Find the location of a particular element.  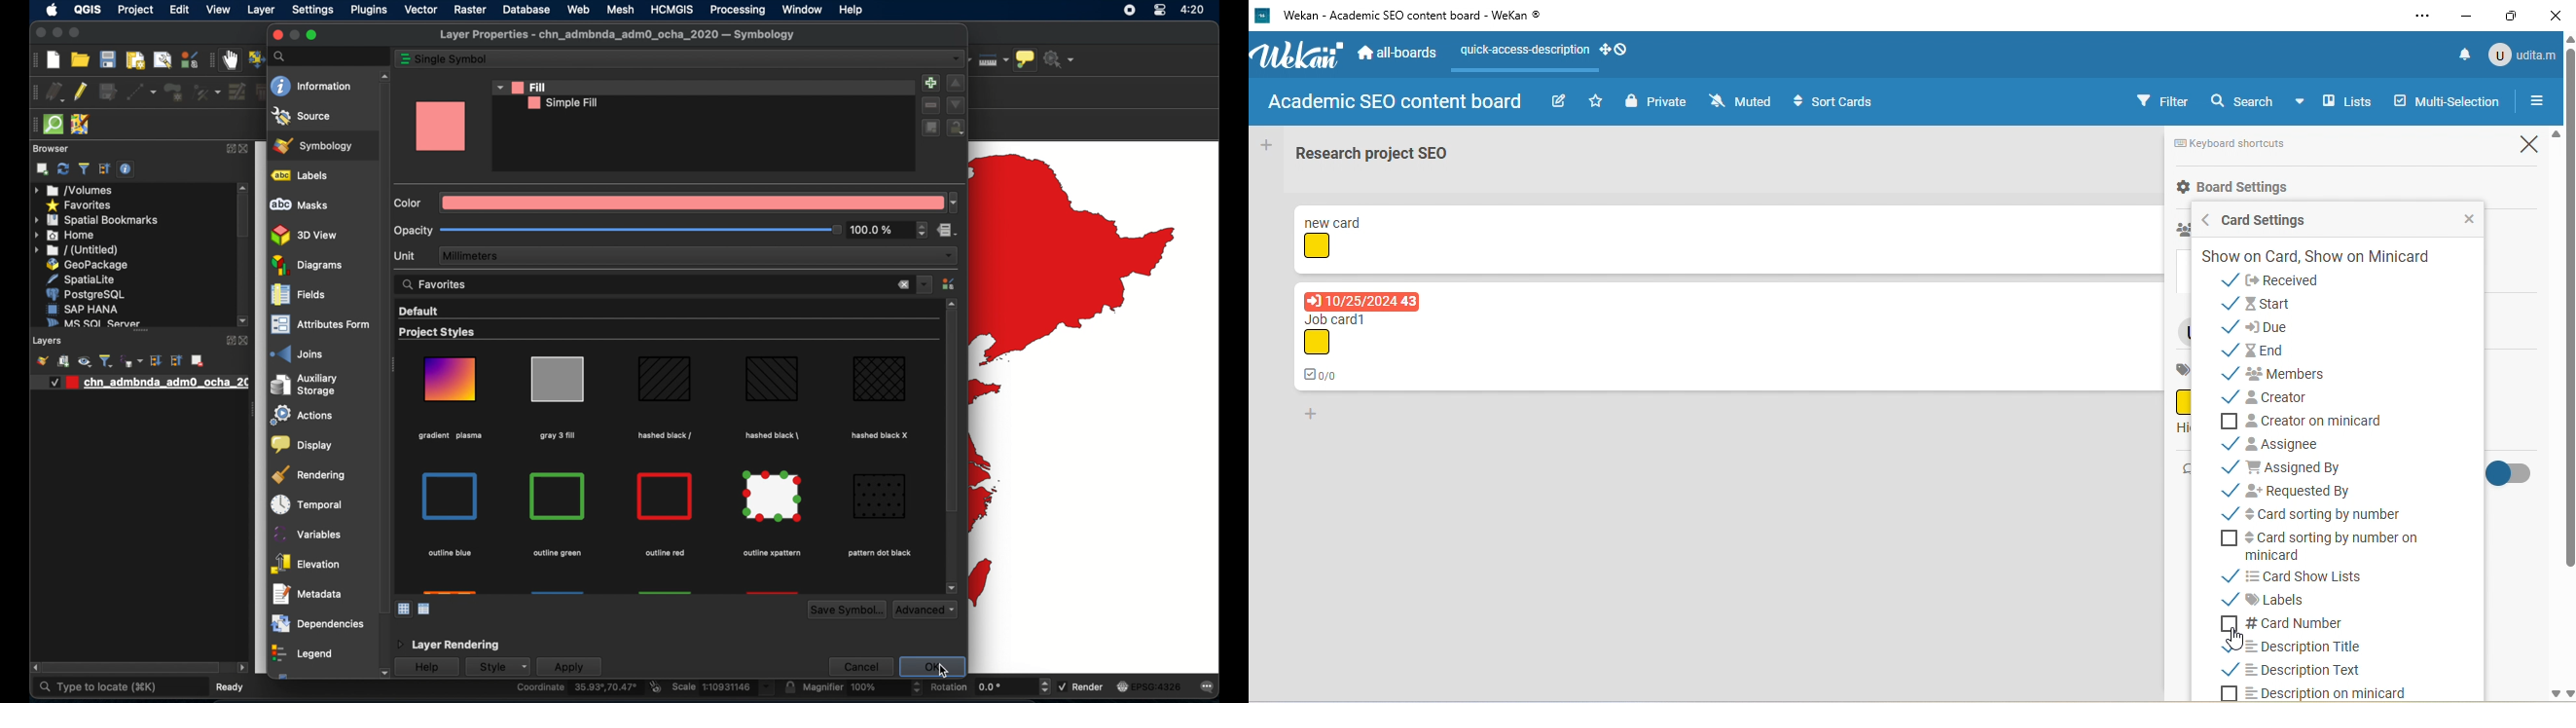

maximize is located at coordinates (313, 35).